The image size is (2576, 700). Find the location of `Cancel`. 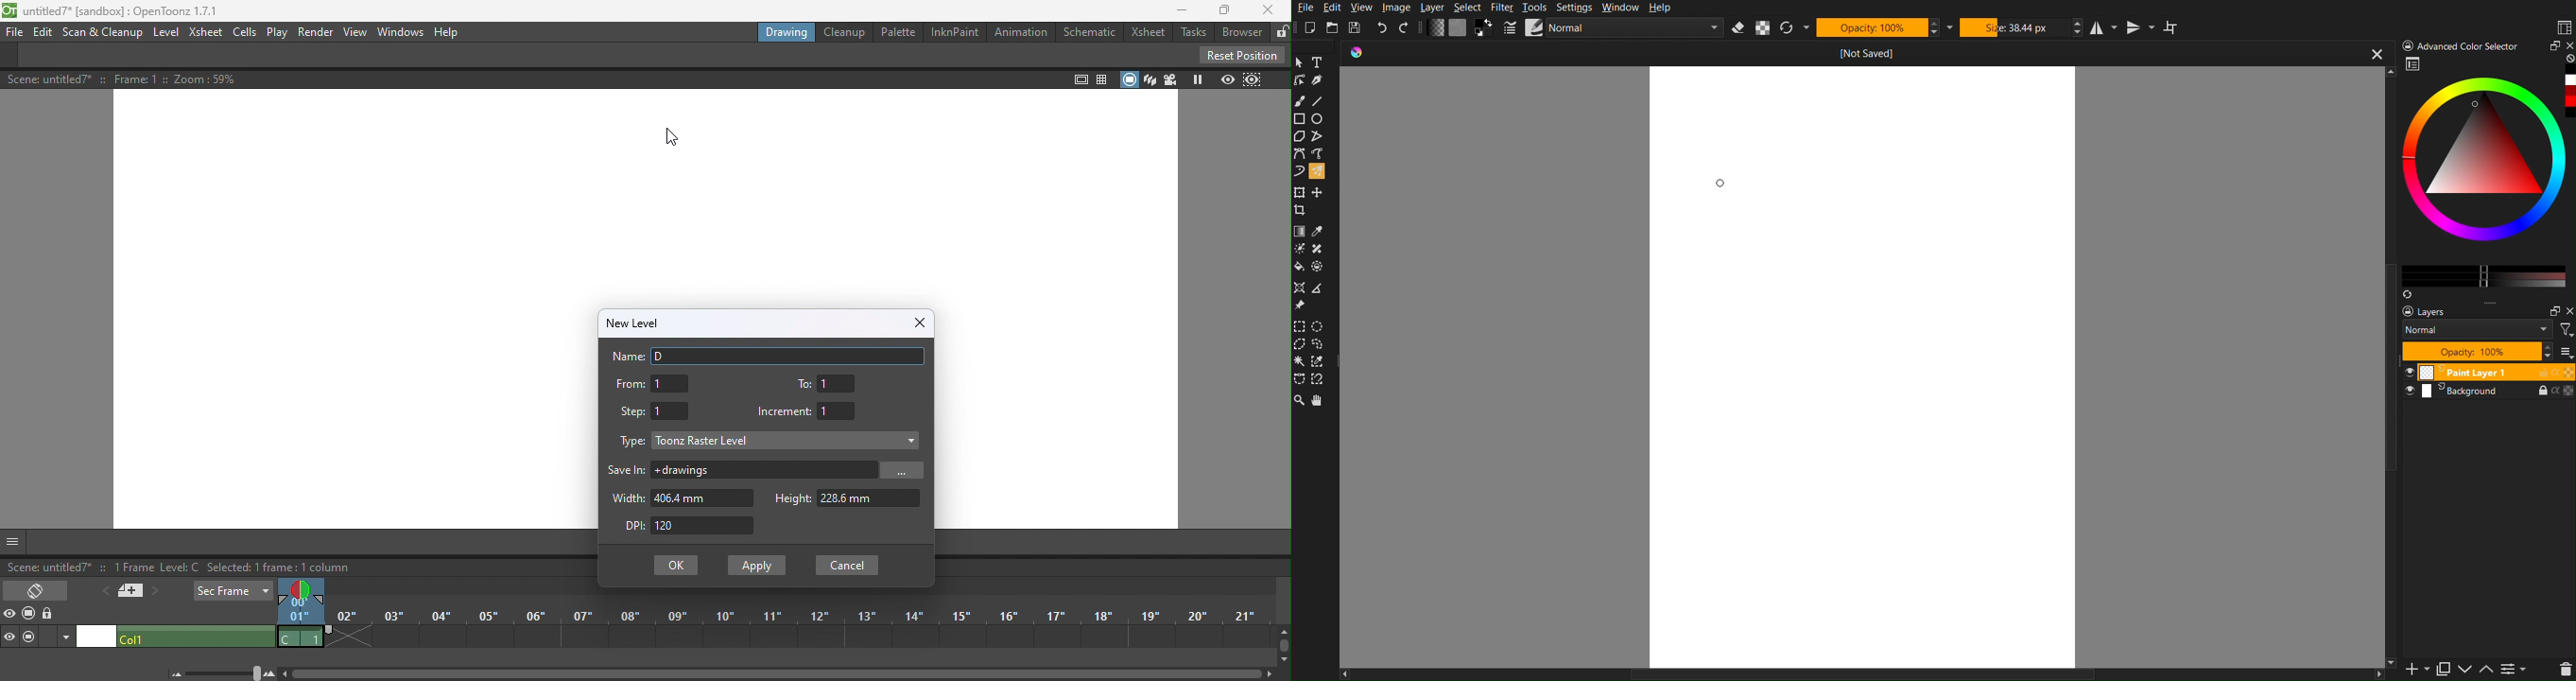

Cancel is located at coordinates (843, 566).